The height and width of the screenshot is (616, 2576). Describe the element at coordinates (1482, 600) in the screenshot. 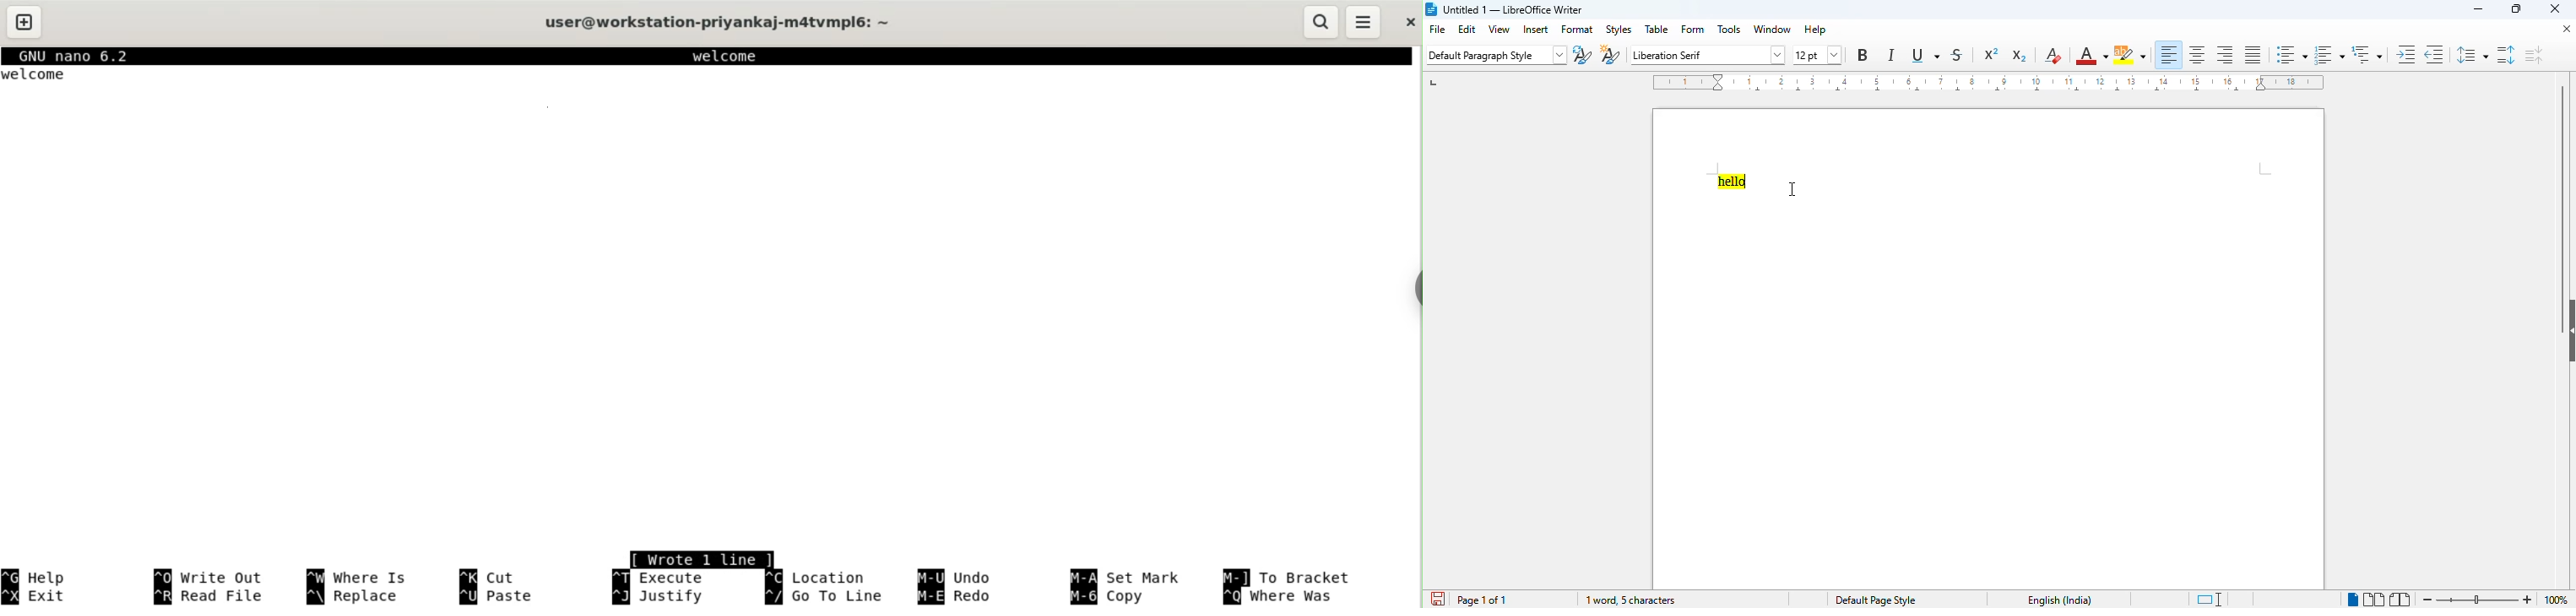

I see `page 1 of 1` at that location.